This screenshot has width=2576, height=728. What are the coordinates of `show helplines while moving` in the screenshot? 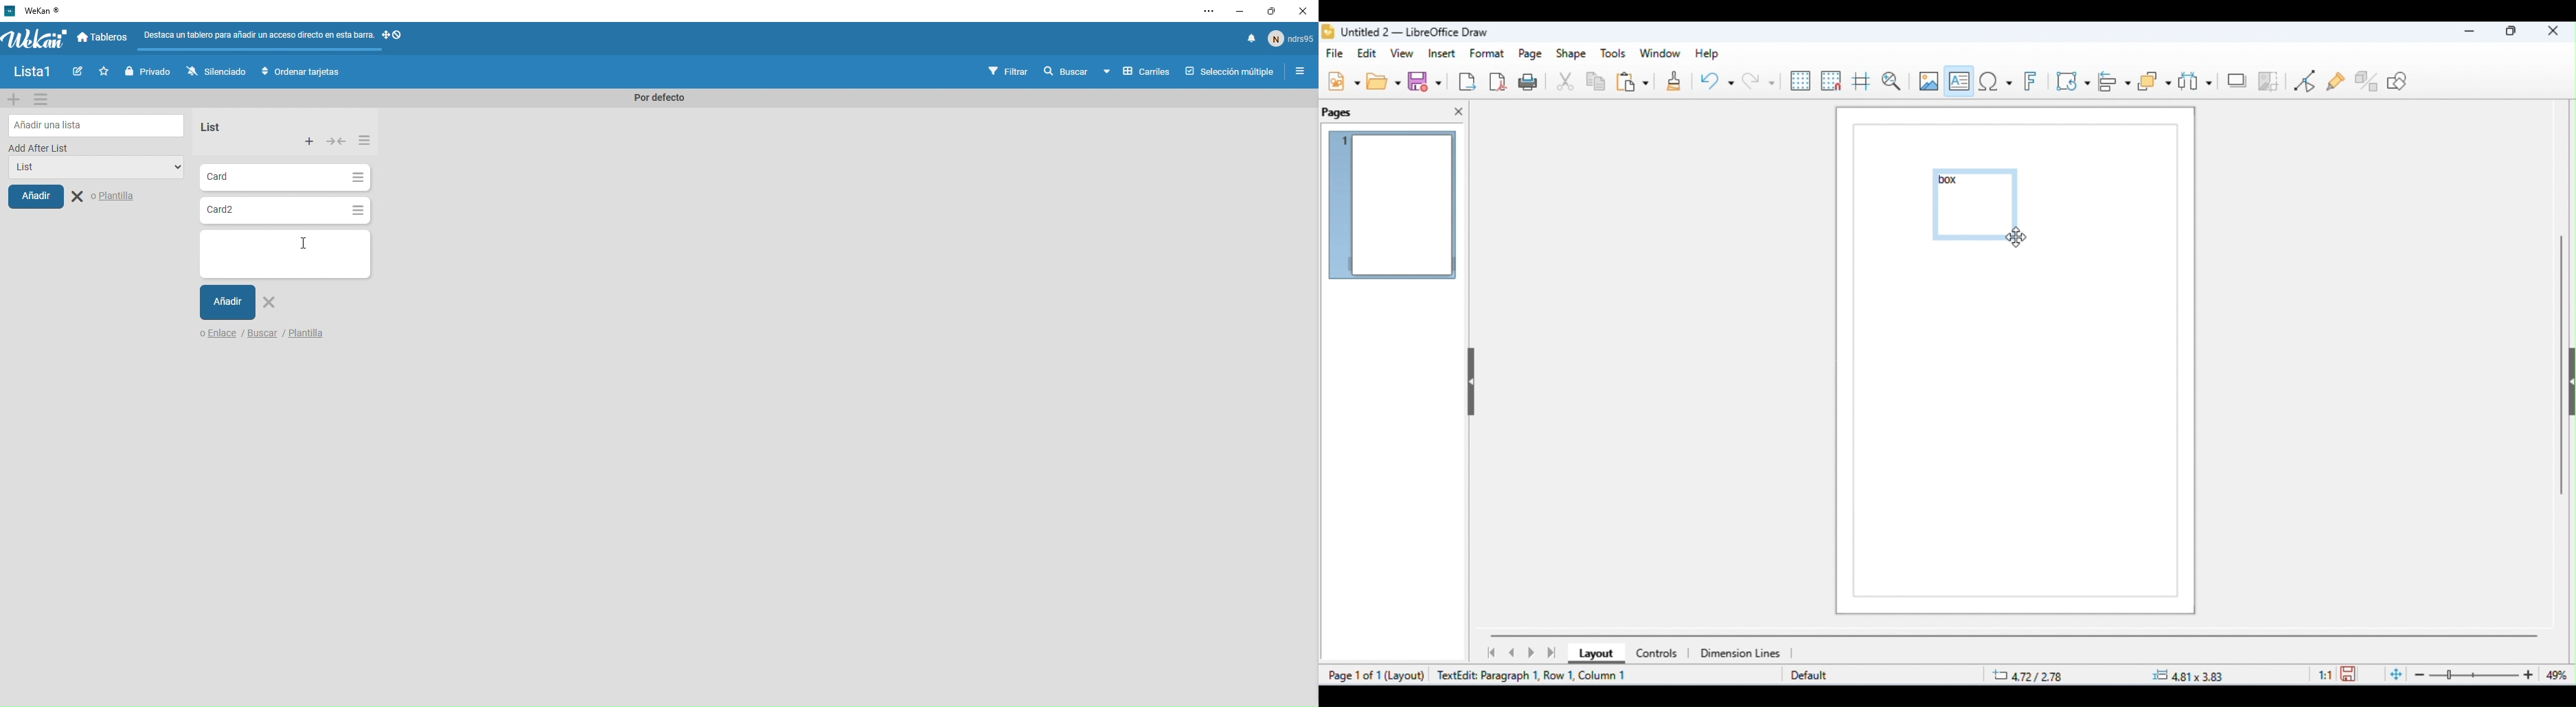 It's located at (1861, 83).